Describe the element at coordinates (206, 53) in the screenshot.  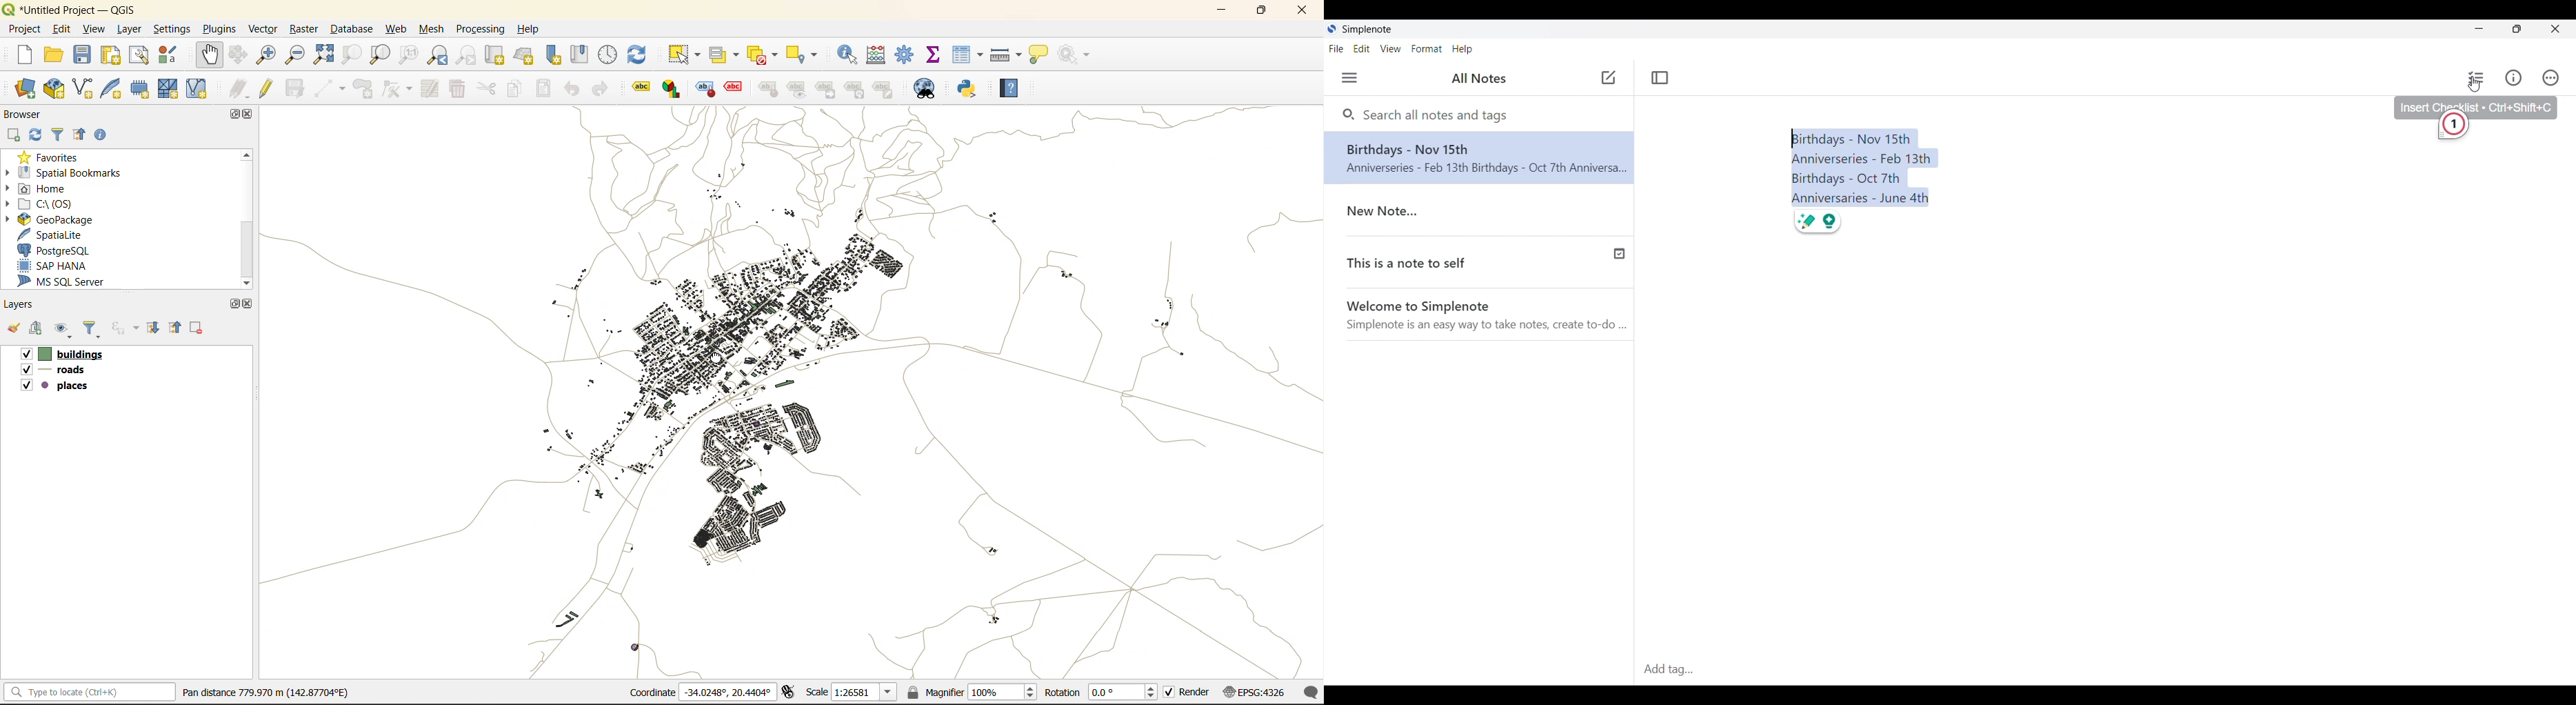
I see `pan map` at that location.